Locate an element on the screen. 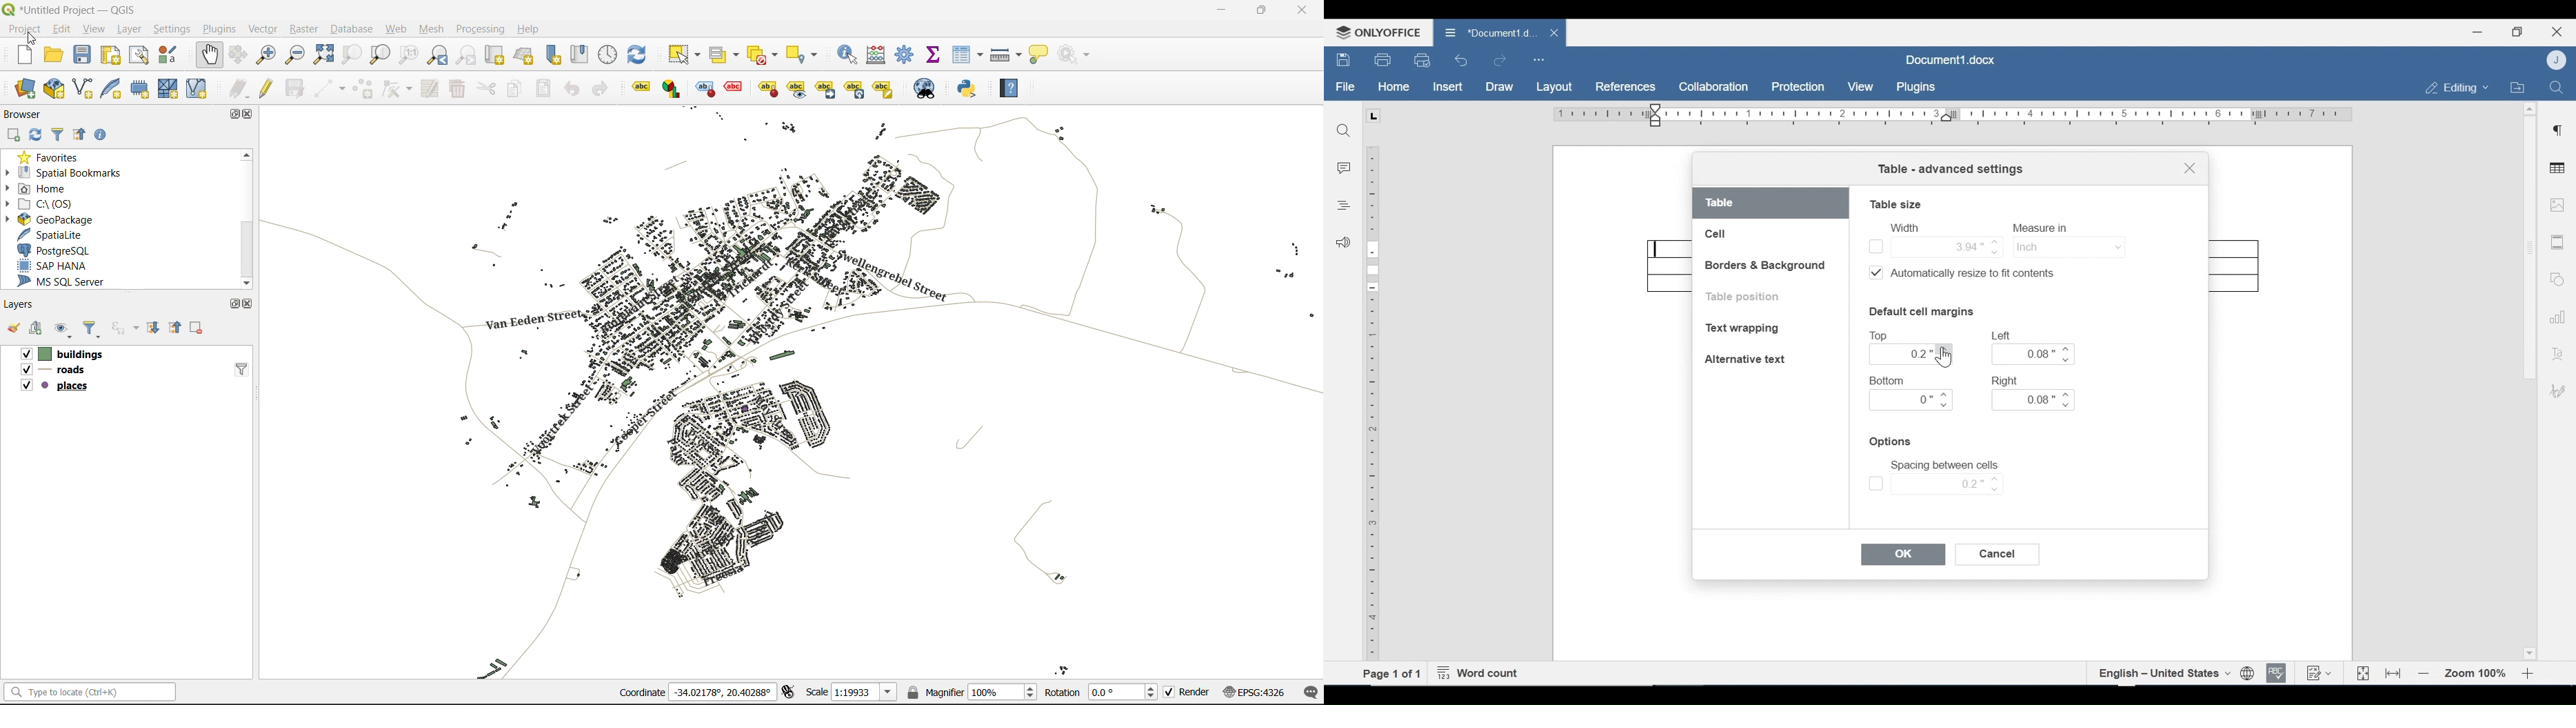  zoom in is located at coordinates (265, 53).